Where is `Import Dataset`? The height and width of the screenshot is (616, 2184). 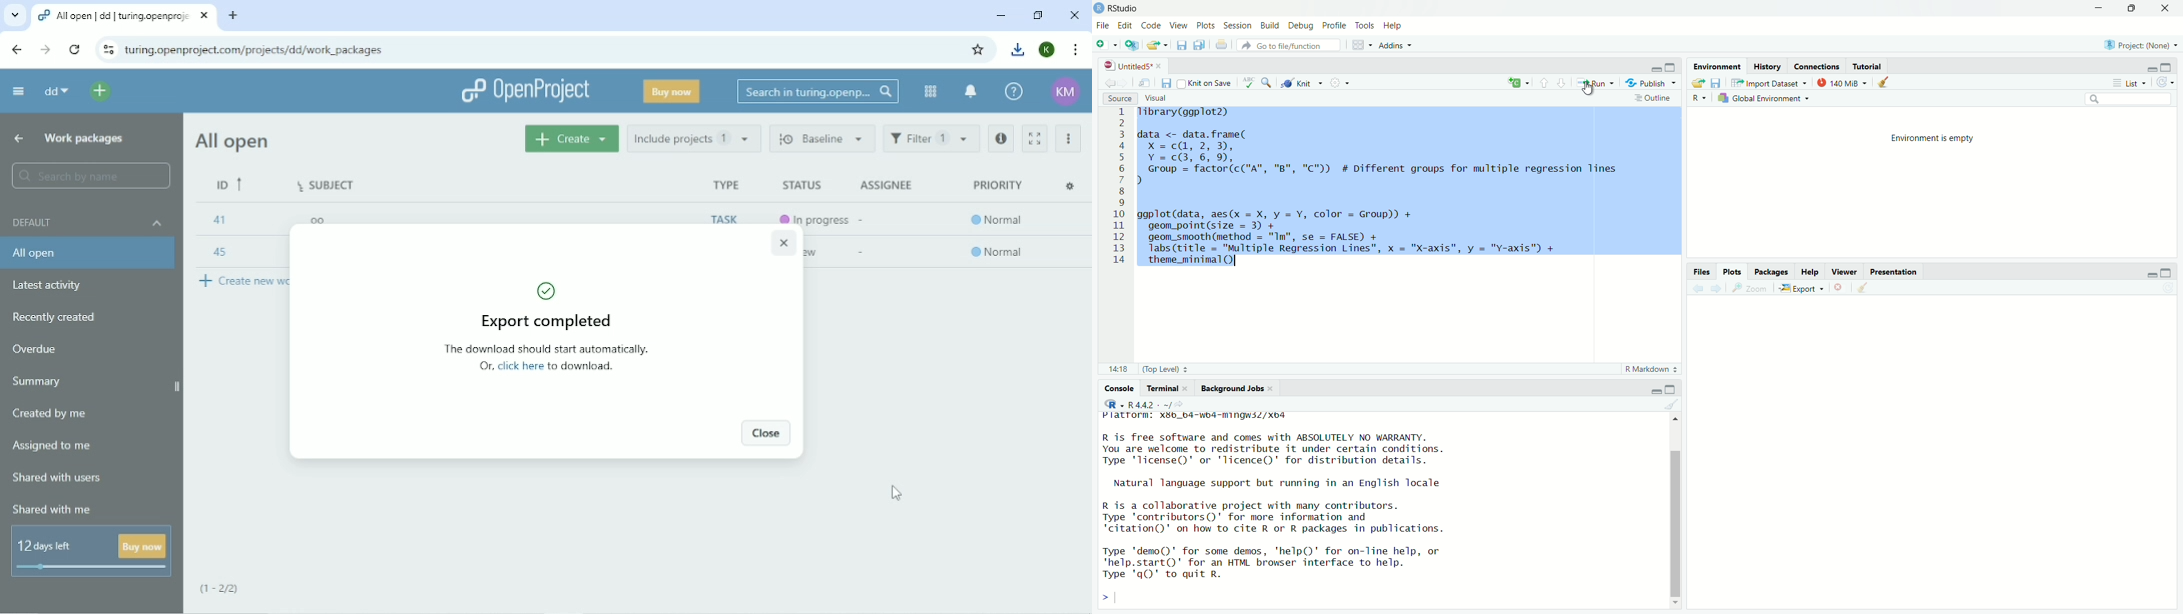 Import Dataset is located at coordinates (1767, 82).